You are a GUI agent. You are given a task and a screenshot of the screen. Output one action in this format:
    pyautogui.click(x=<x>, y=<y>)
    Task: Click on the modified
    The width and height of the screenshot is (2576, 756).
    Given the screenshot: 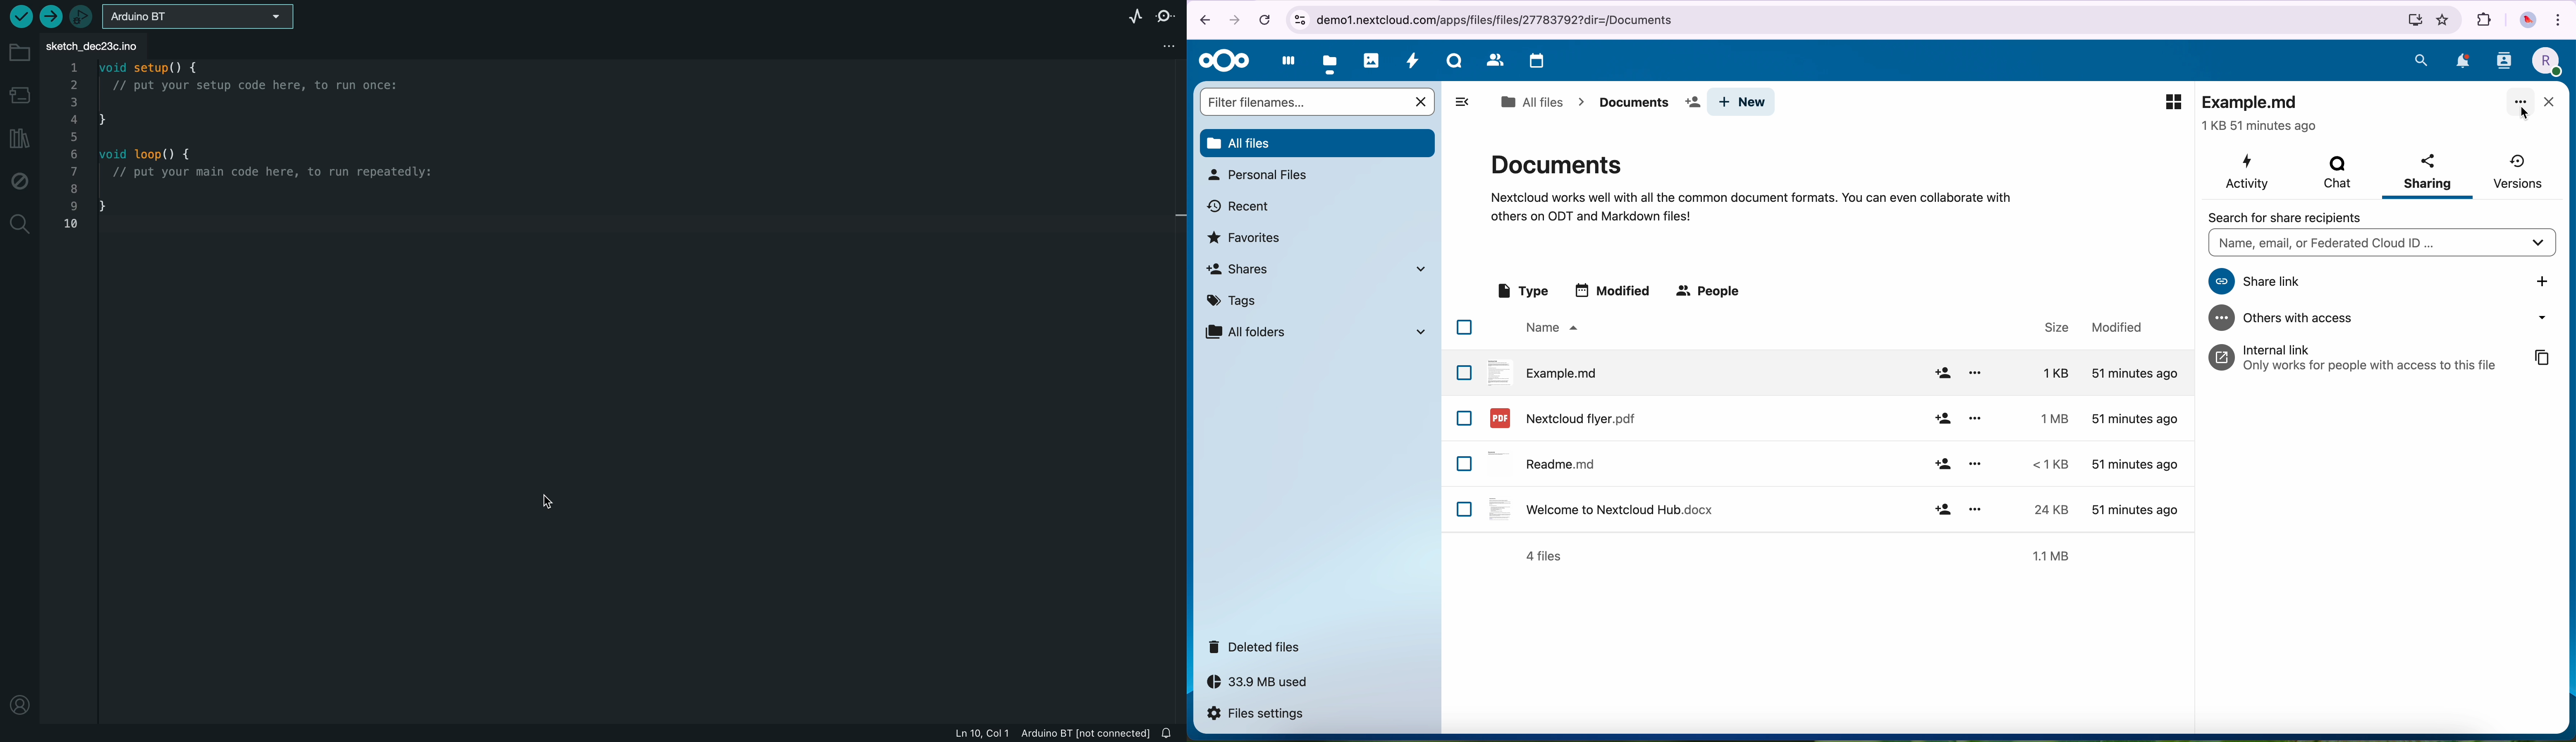 What is the action you would take?
    pyautogui.click(x=2134, y=419)
    